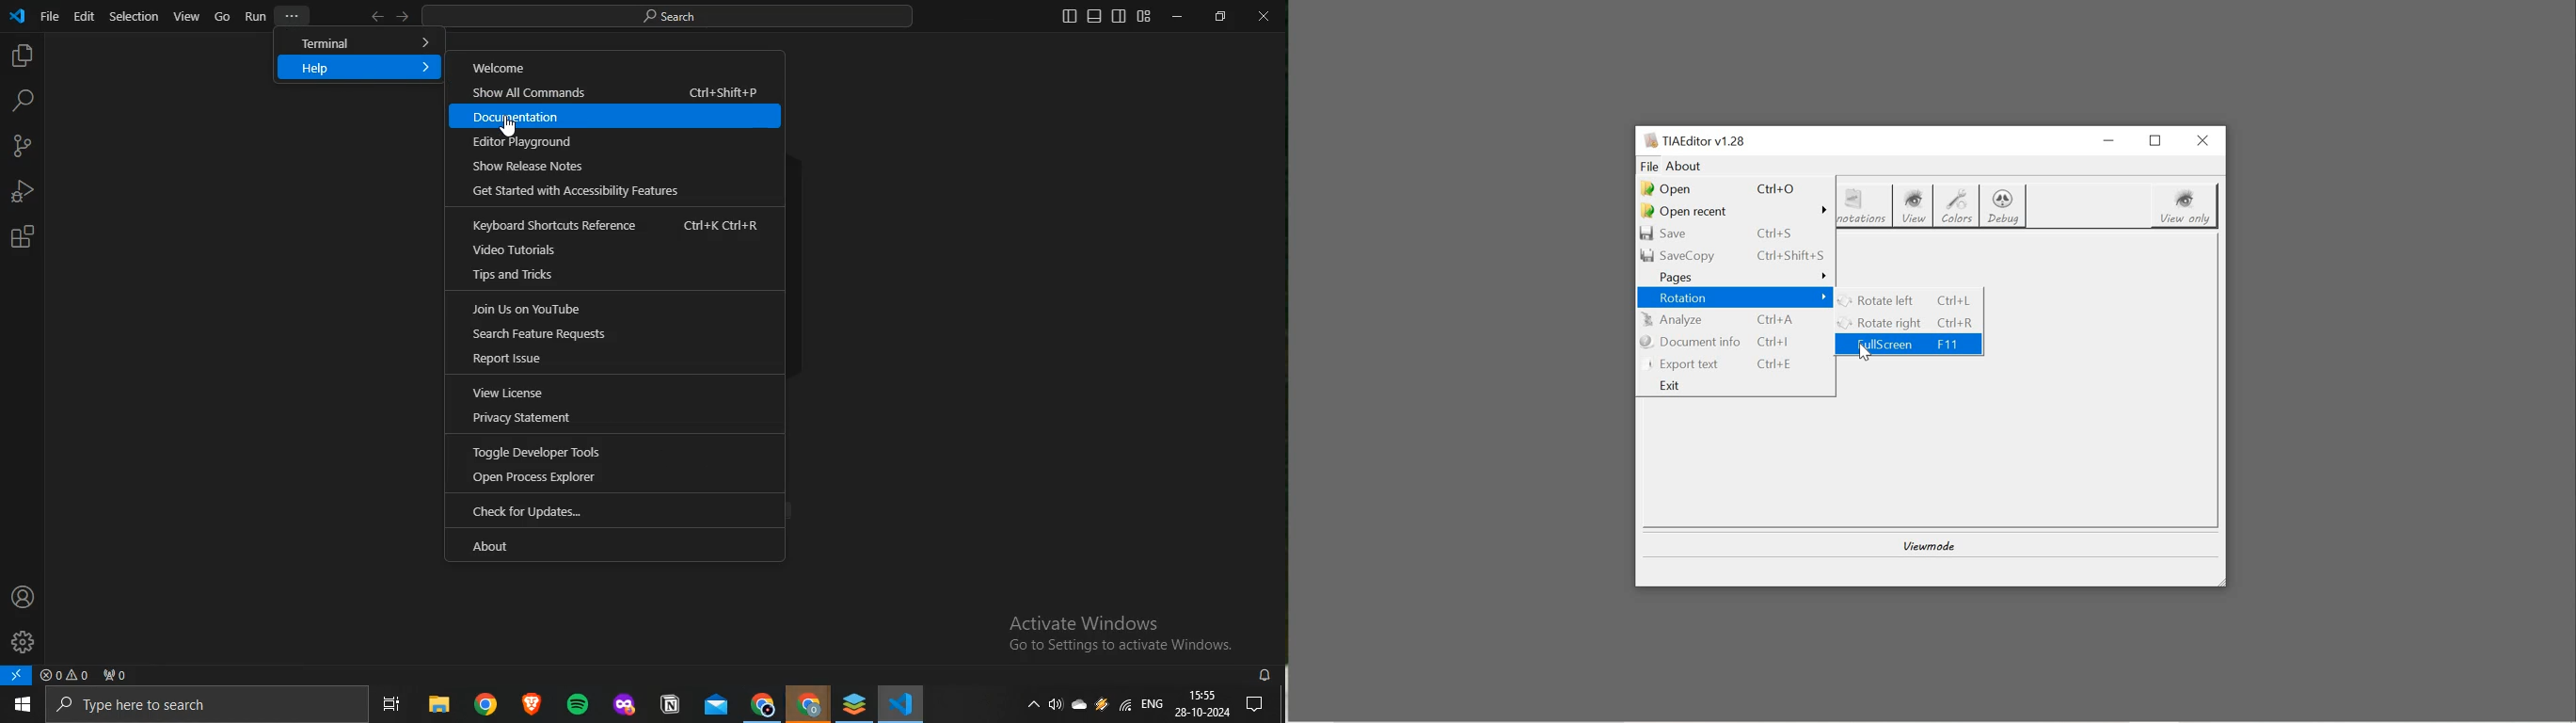 This screenshot has width=2576, height=728. What do you see at coordinates (115, 675) in the screenshot?
I see `no ports forwarded` at bounding box center [115, 675].